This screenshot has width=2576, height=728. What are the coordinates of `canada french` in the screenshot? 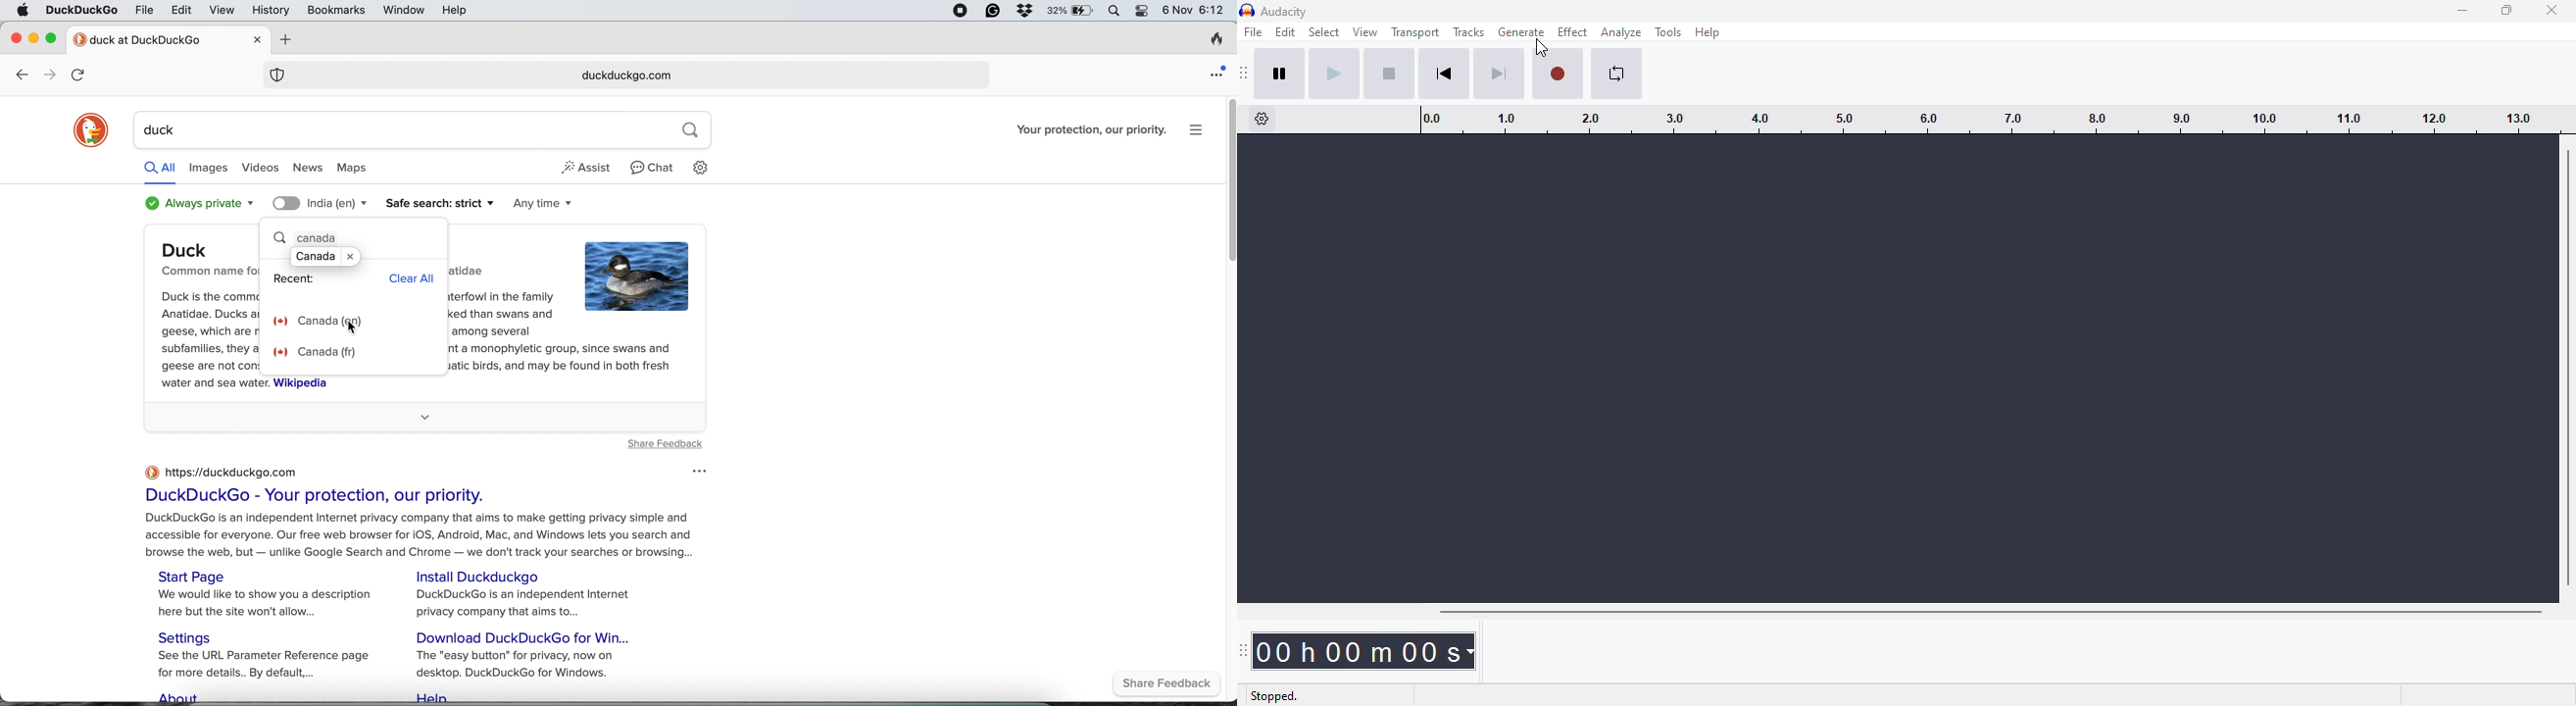 It's located at (323, 353).